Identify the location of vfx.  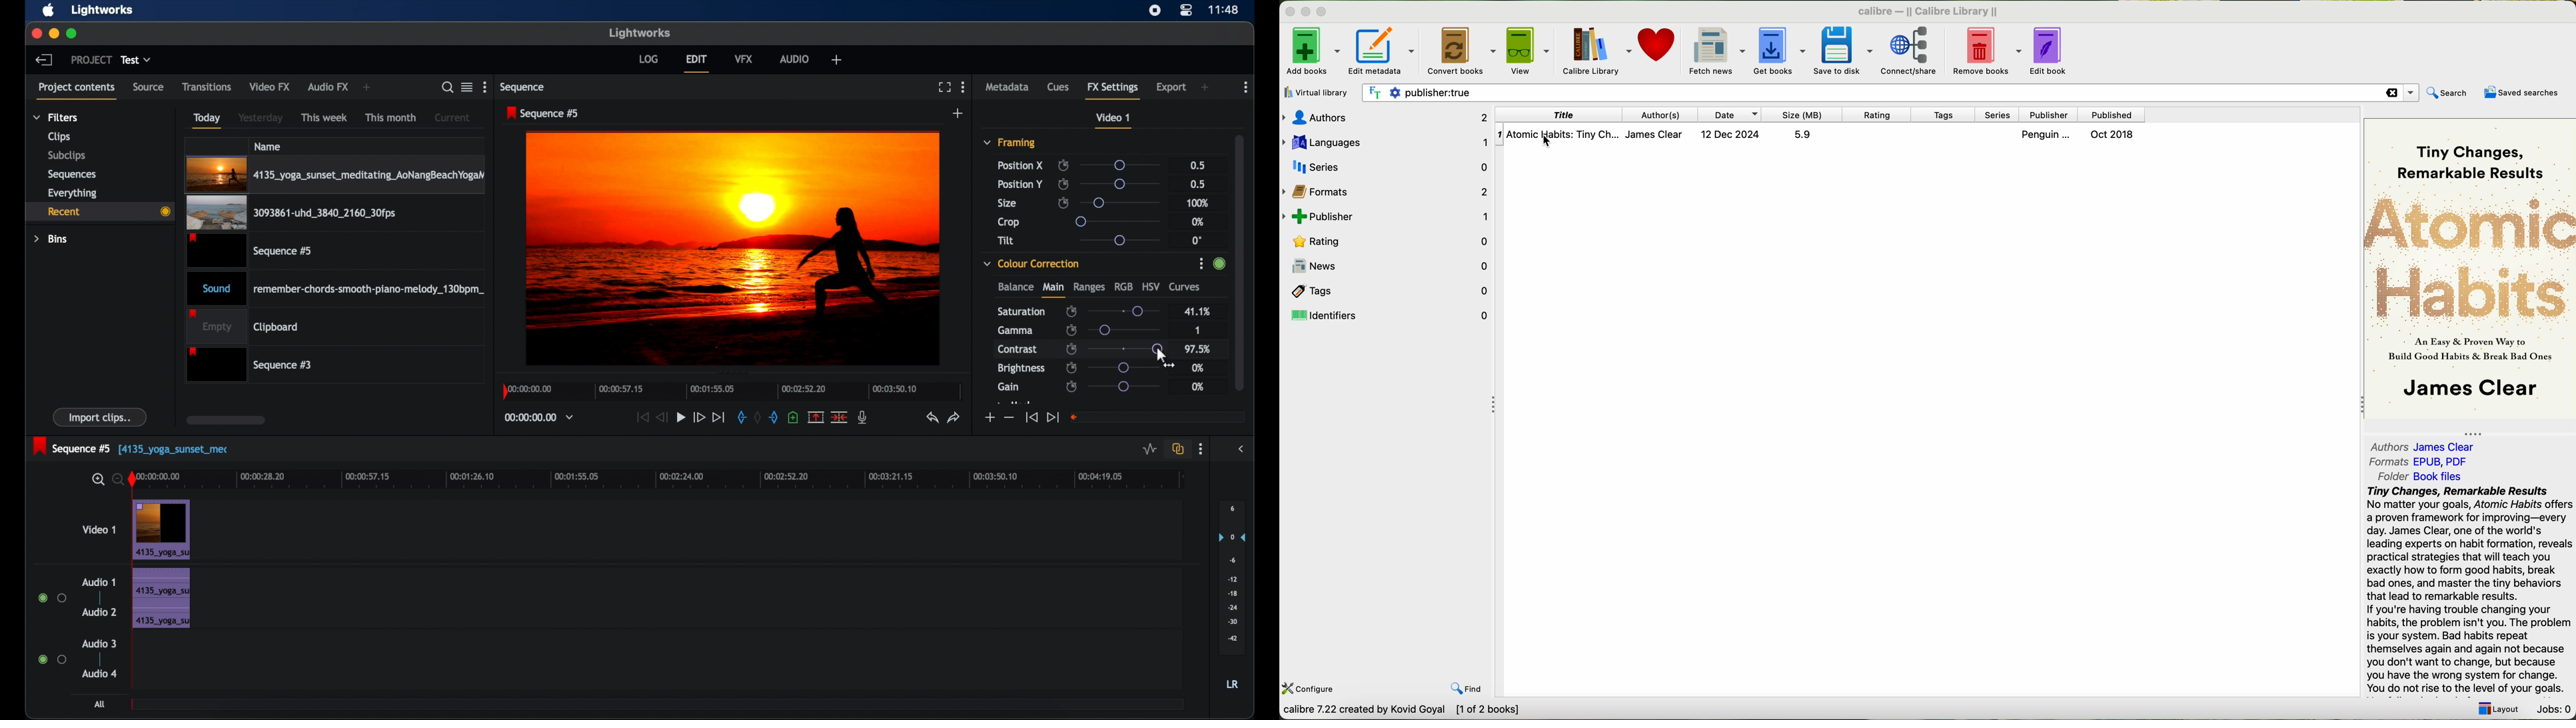
(744, 59).